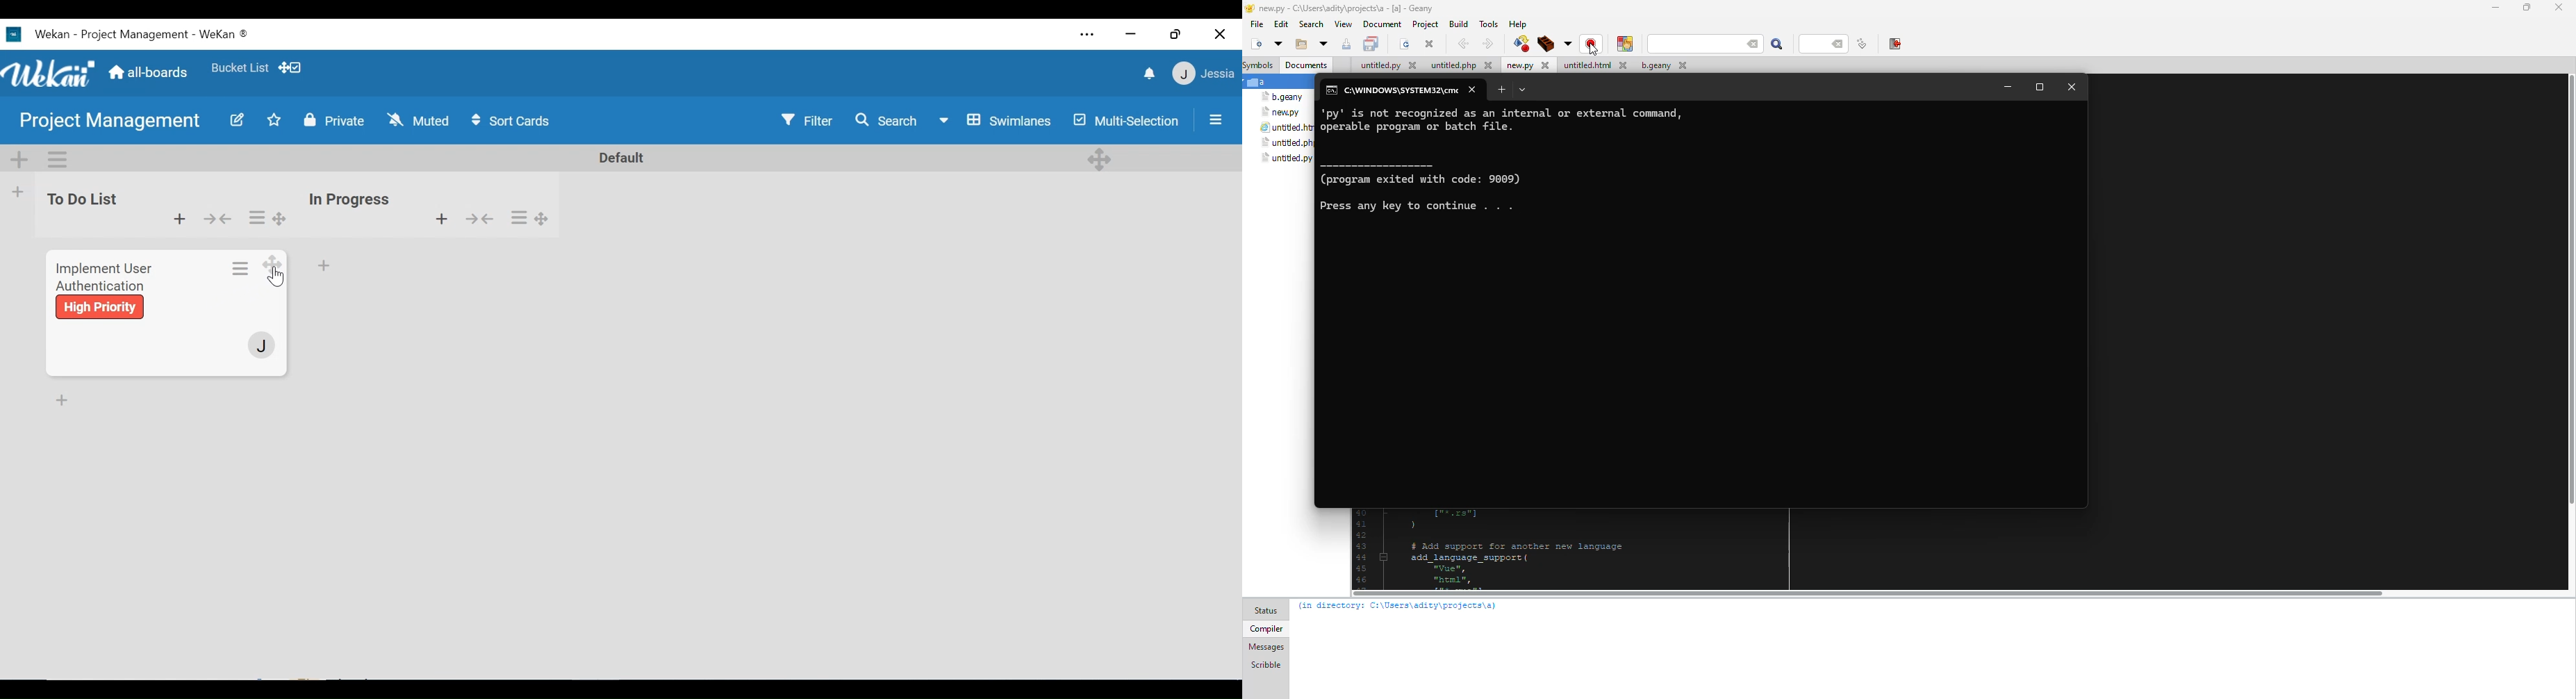 This screenshot has height=700, width=2576. I want to click on swimlane actions, so click(65, 159).